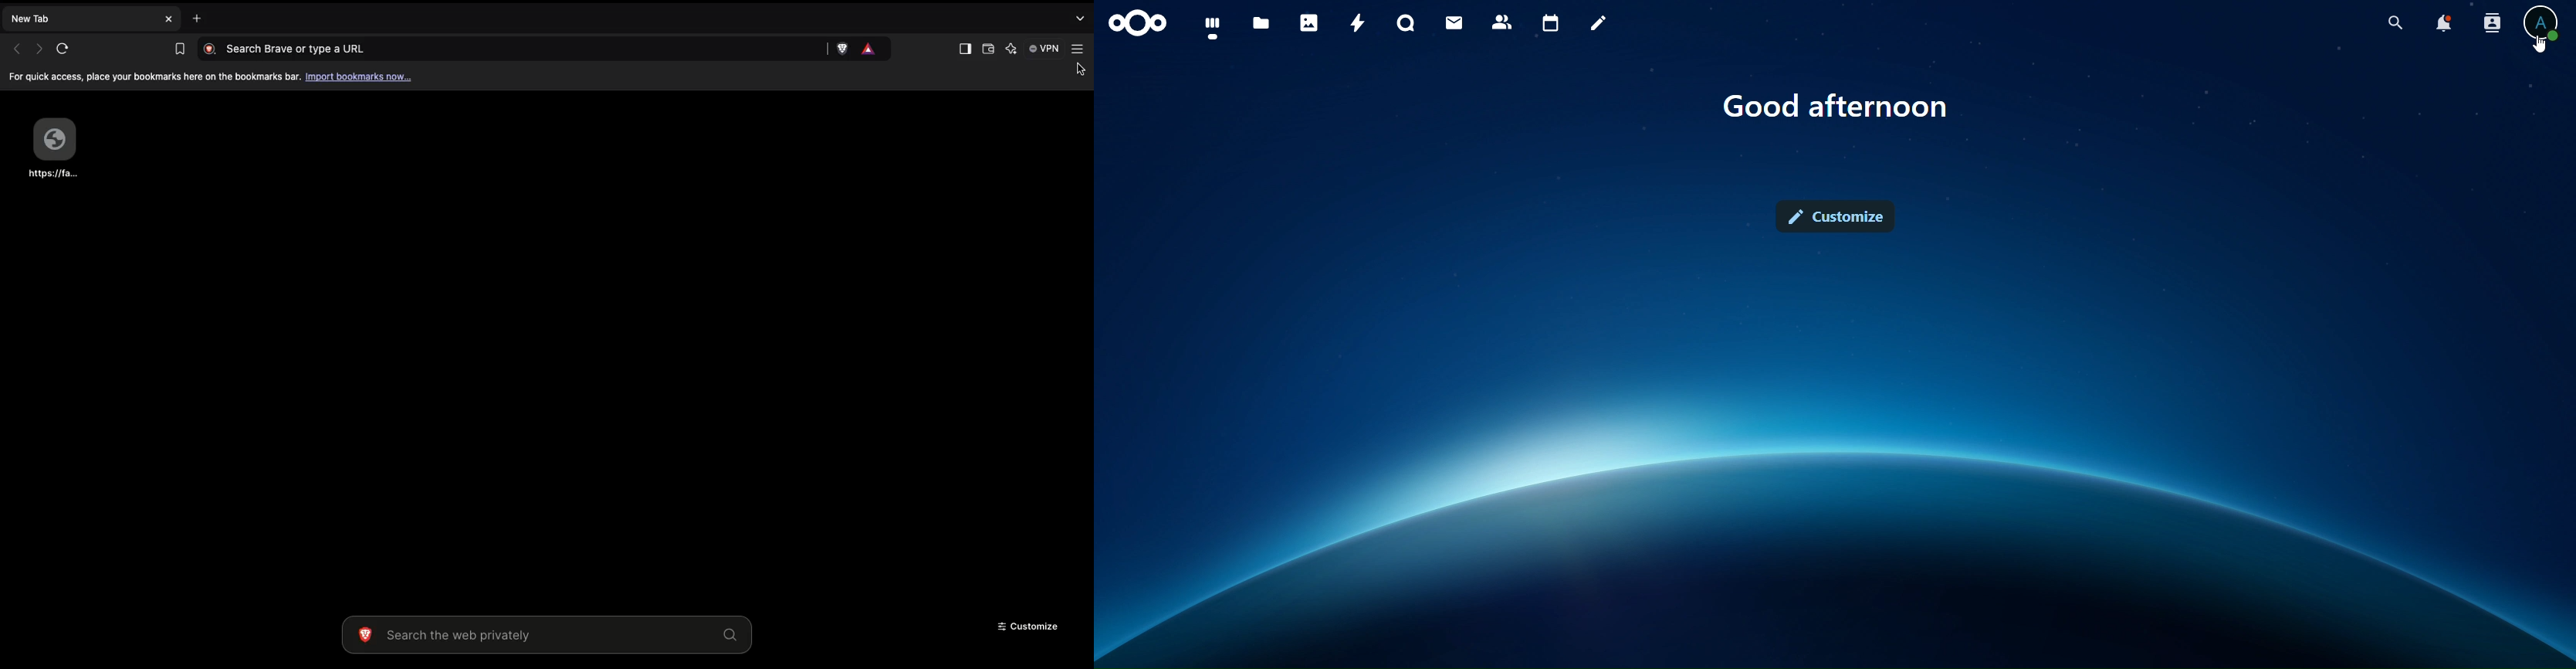  Describe the element at coordinates (2392, 23) in the screenshot. I see `search` at that location.